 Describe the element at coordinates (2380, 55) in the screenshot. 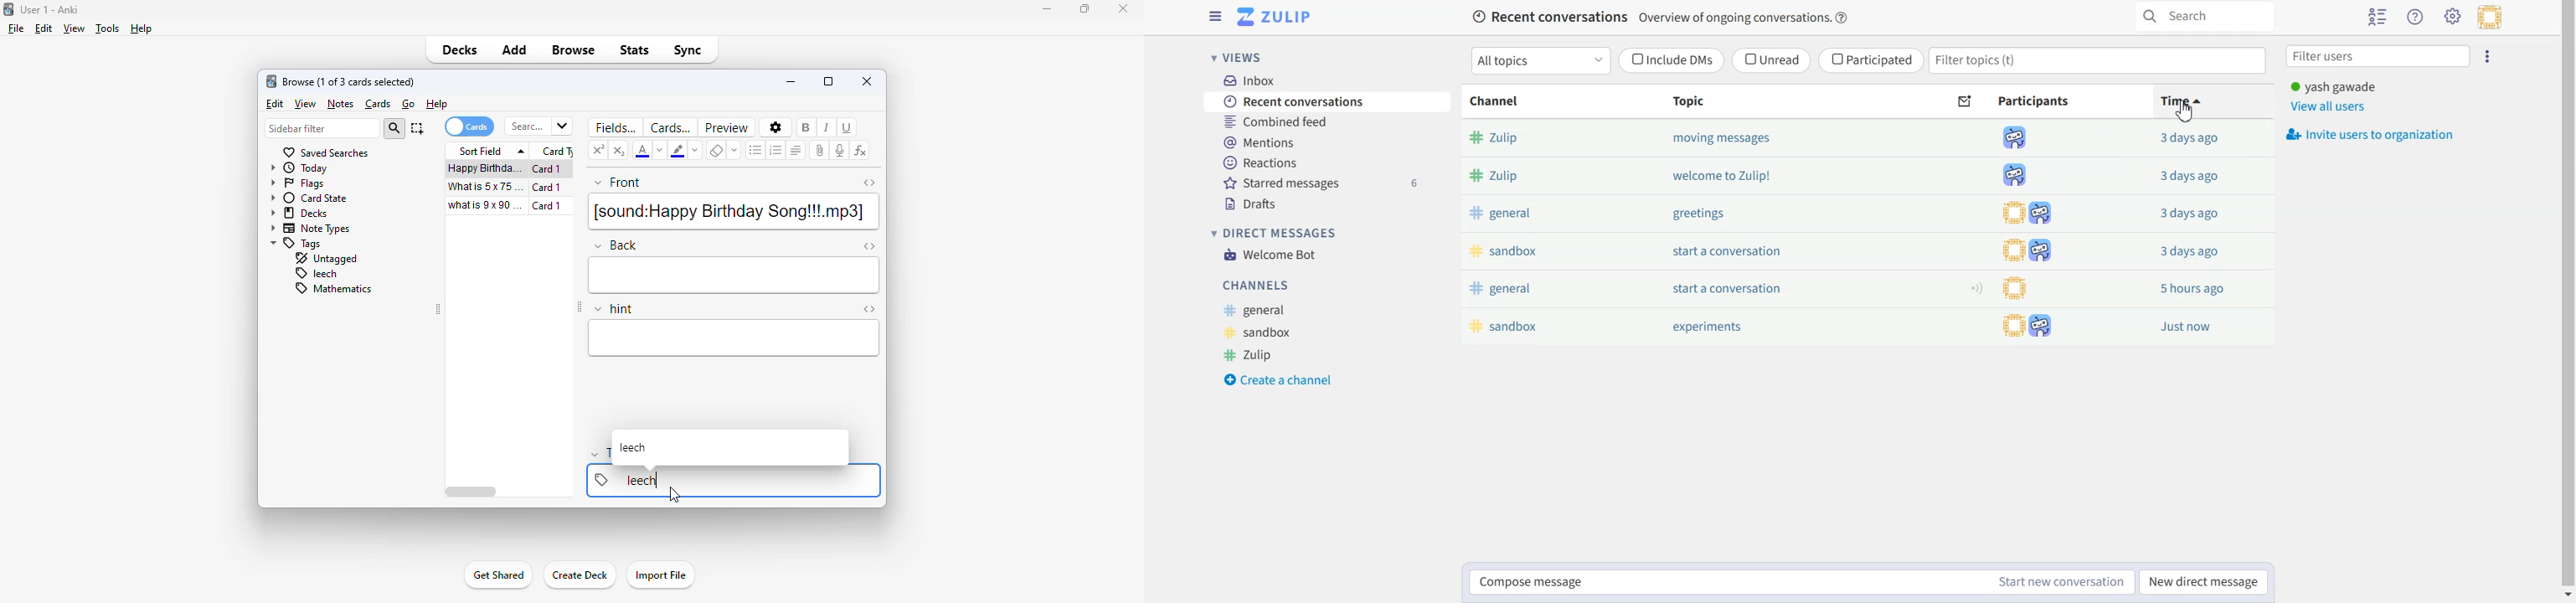

I see `Filter users` at that location.